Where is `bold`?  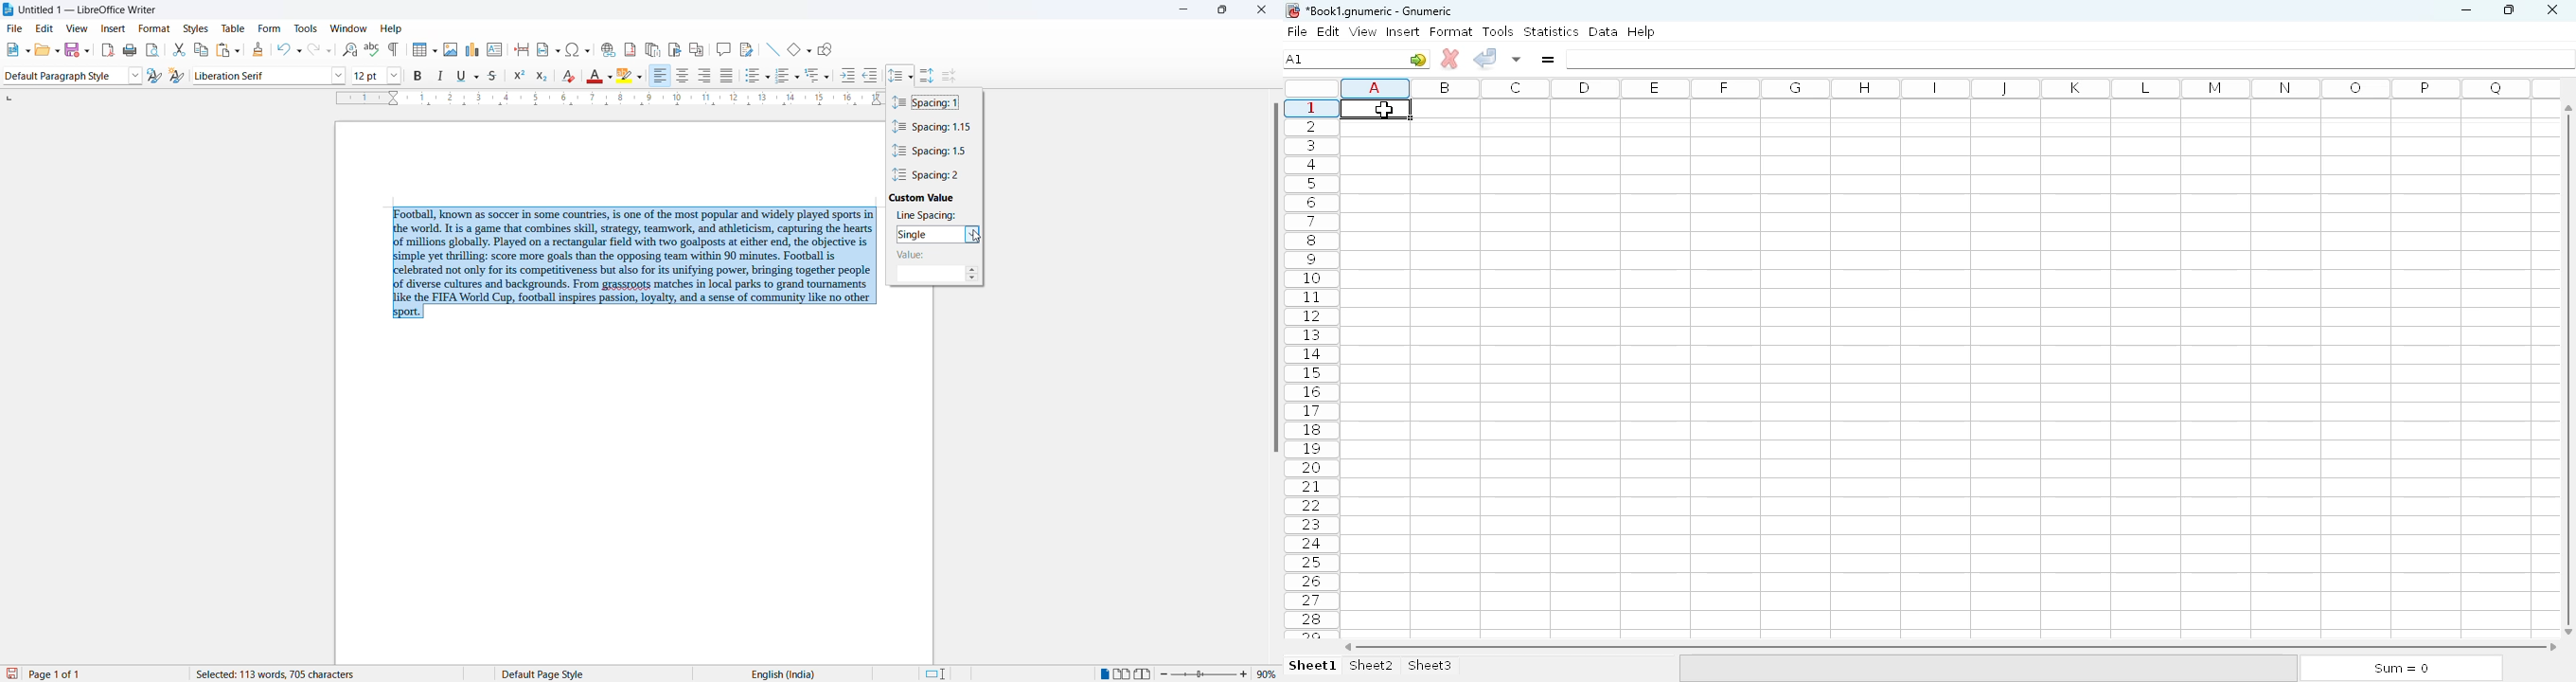
bold is located at coordinates (419, 76).